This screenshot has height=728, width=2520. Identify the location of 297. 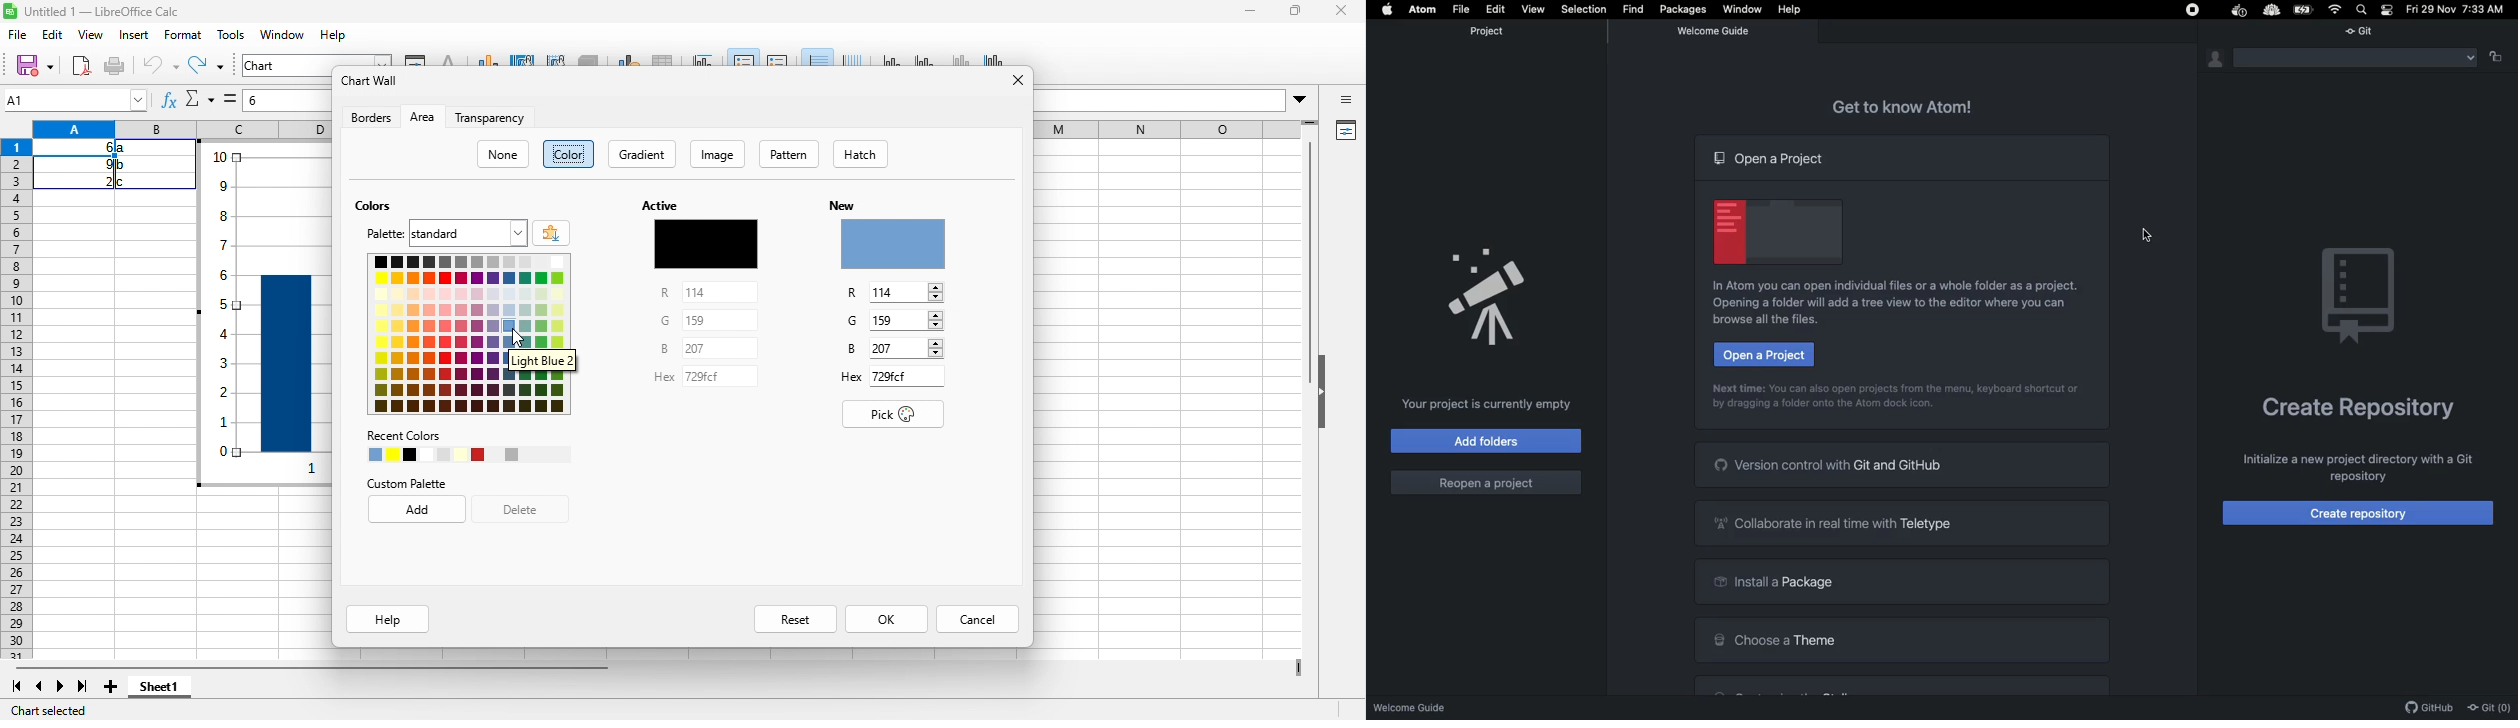
(696, 348).